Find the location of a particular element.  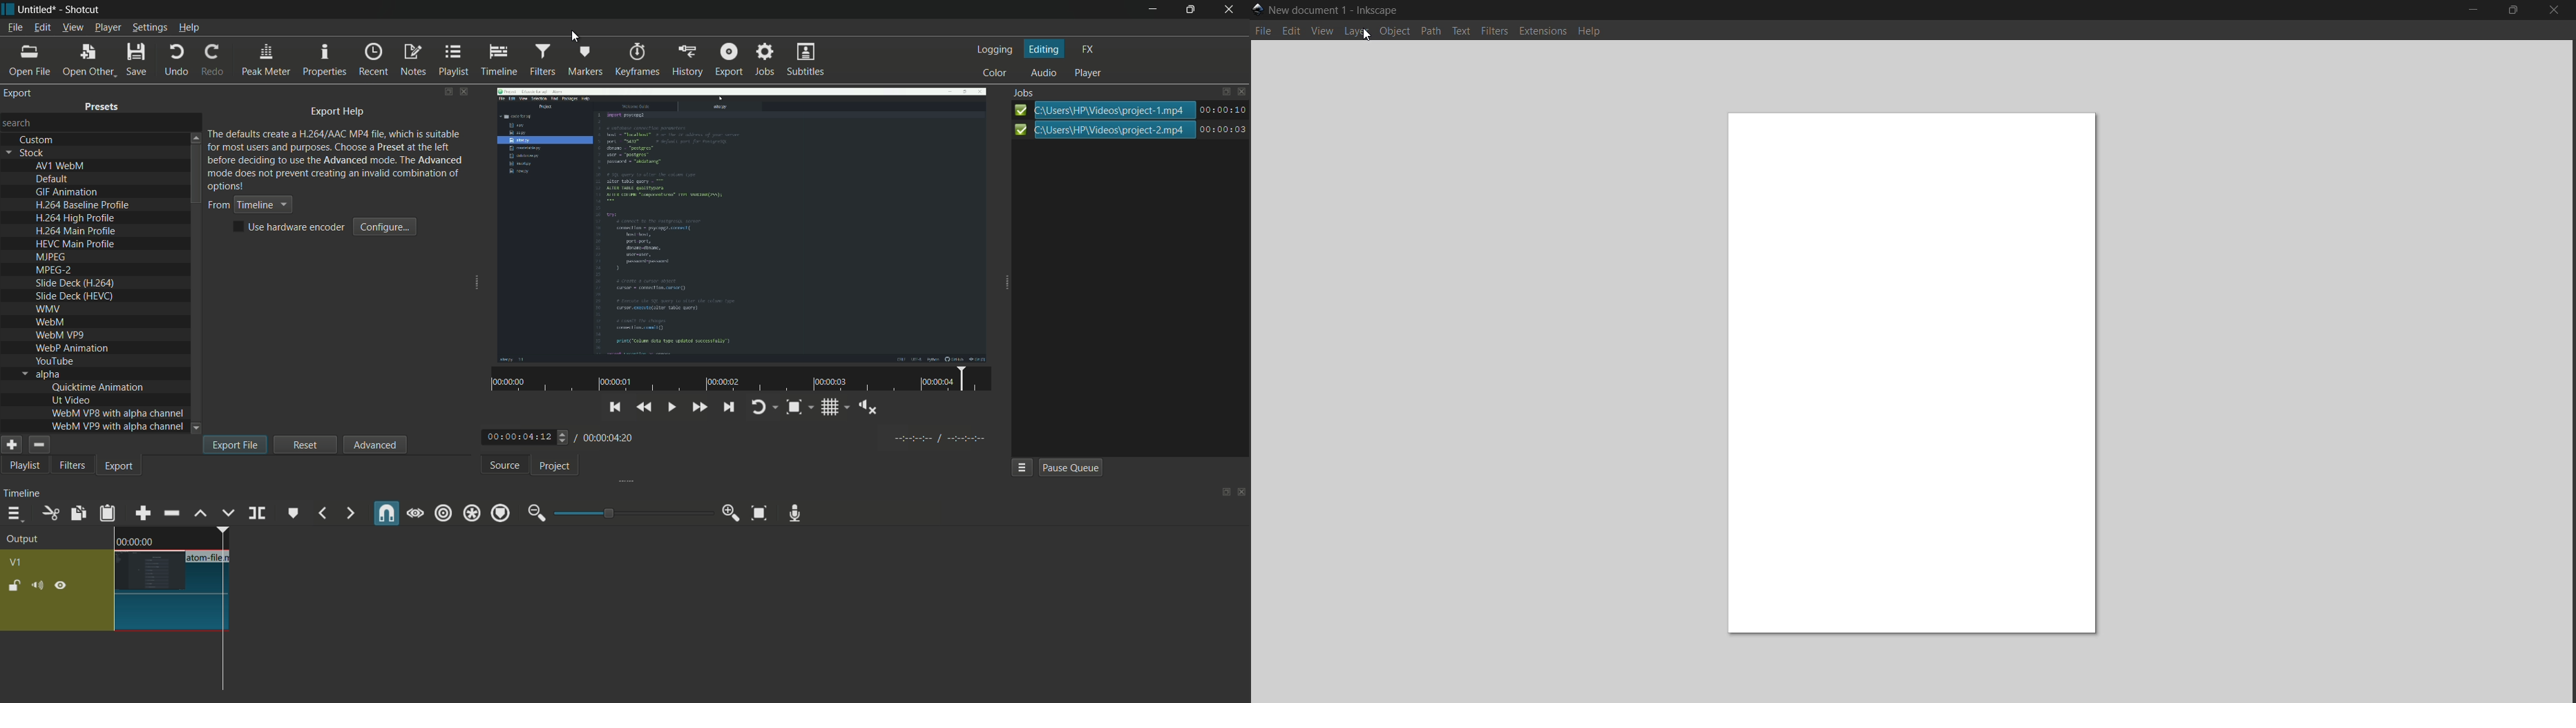

close jobs is located at coordinates (1244, 92).